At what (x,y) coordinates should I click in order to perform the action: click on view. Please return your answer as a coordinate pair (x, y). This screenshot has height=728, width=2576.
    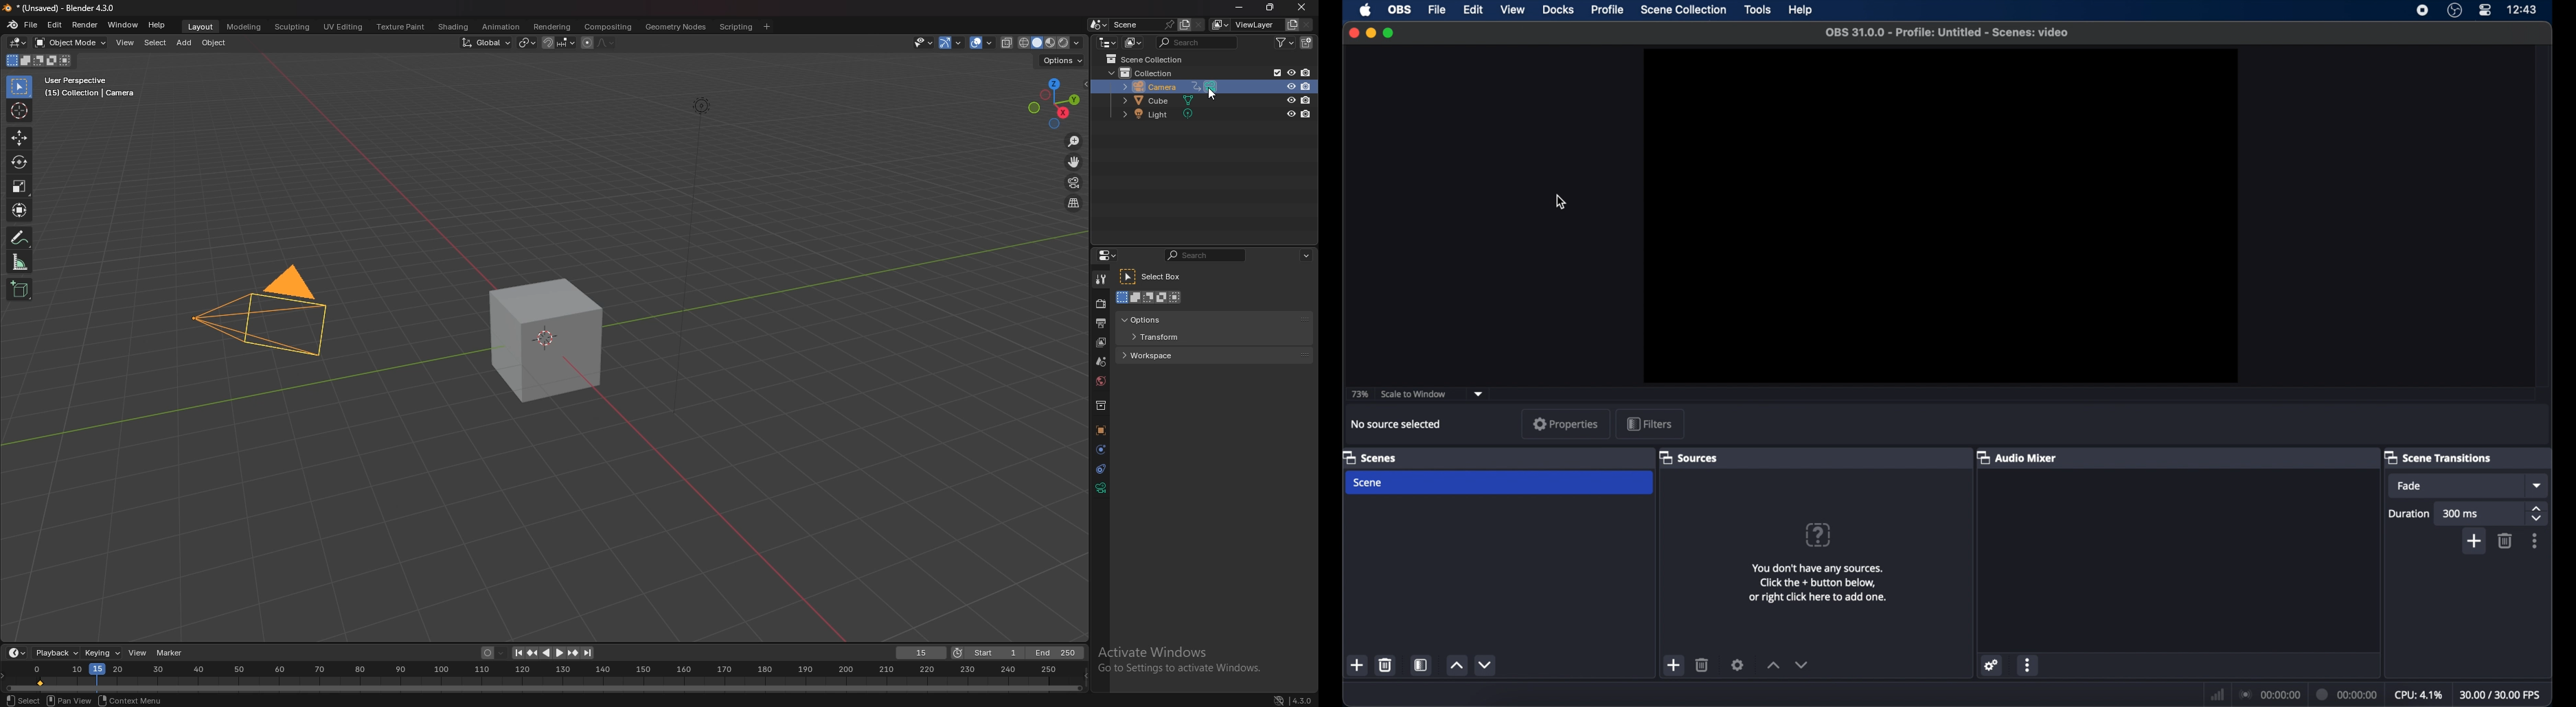
    Looking at the image, I should click on (137, 653).